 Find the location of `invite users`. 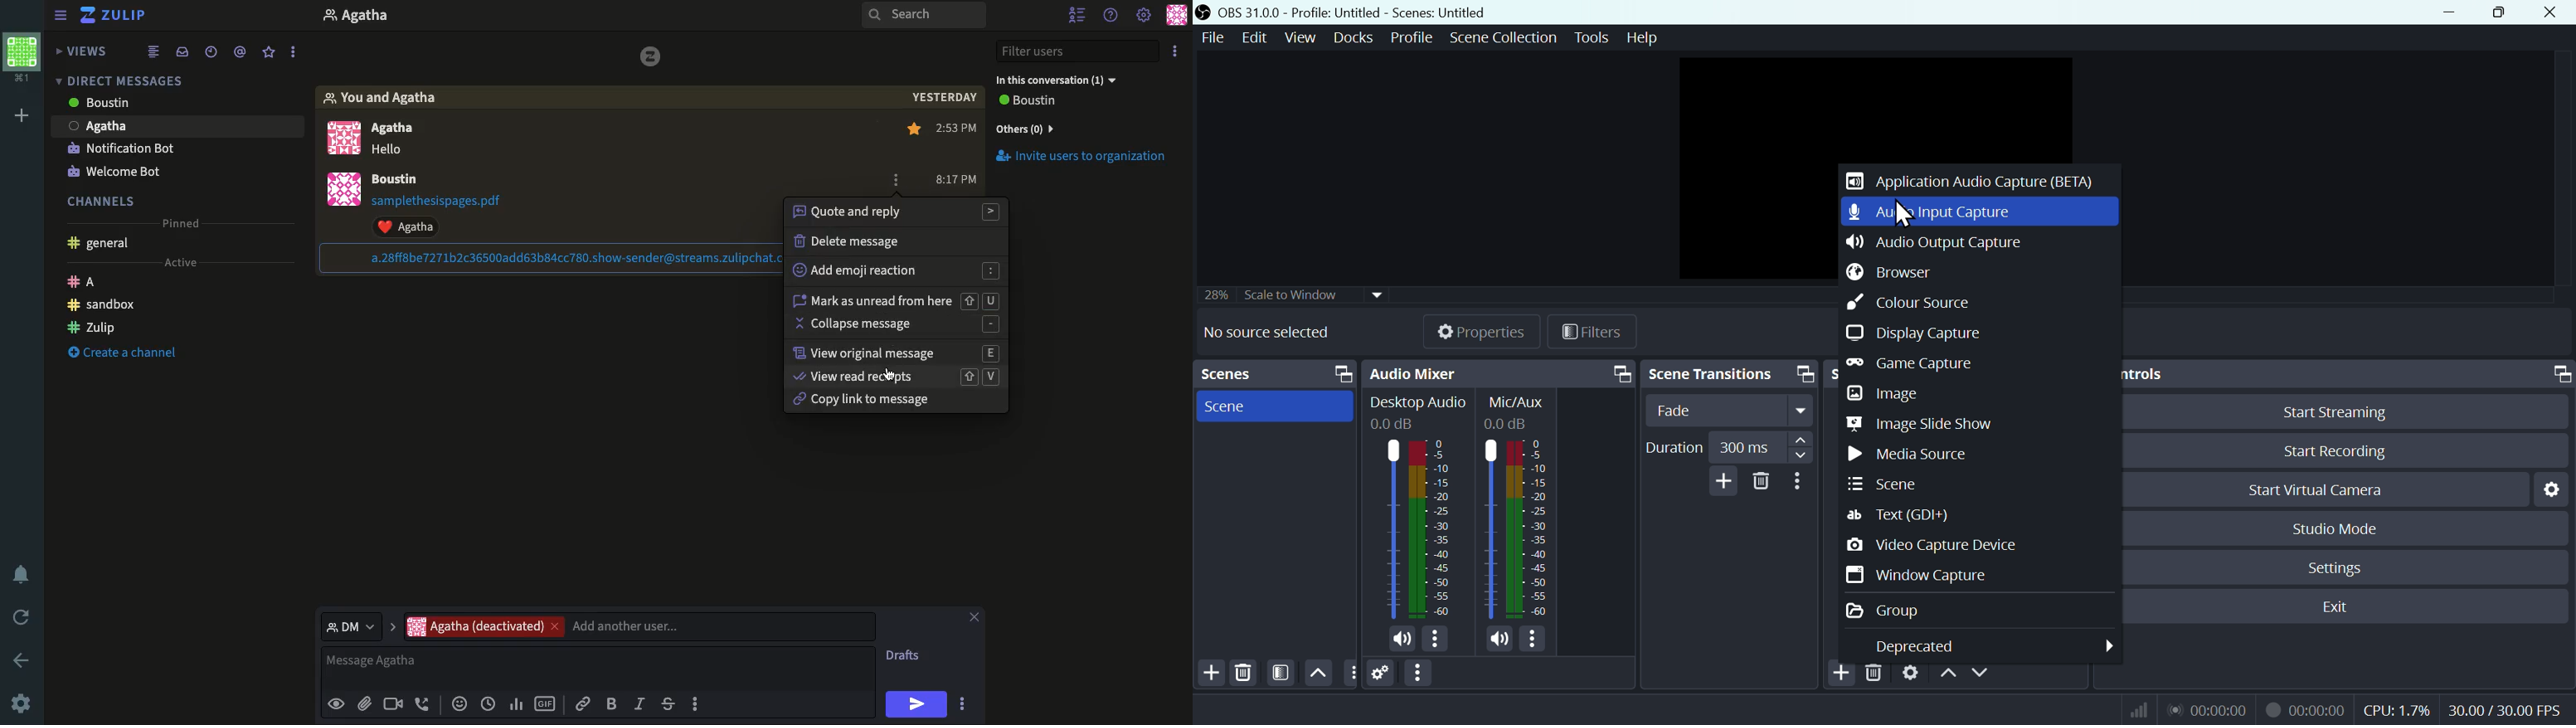

invite users is located at coordinates (1086, 163).